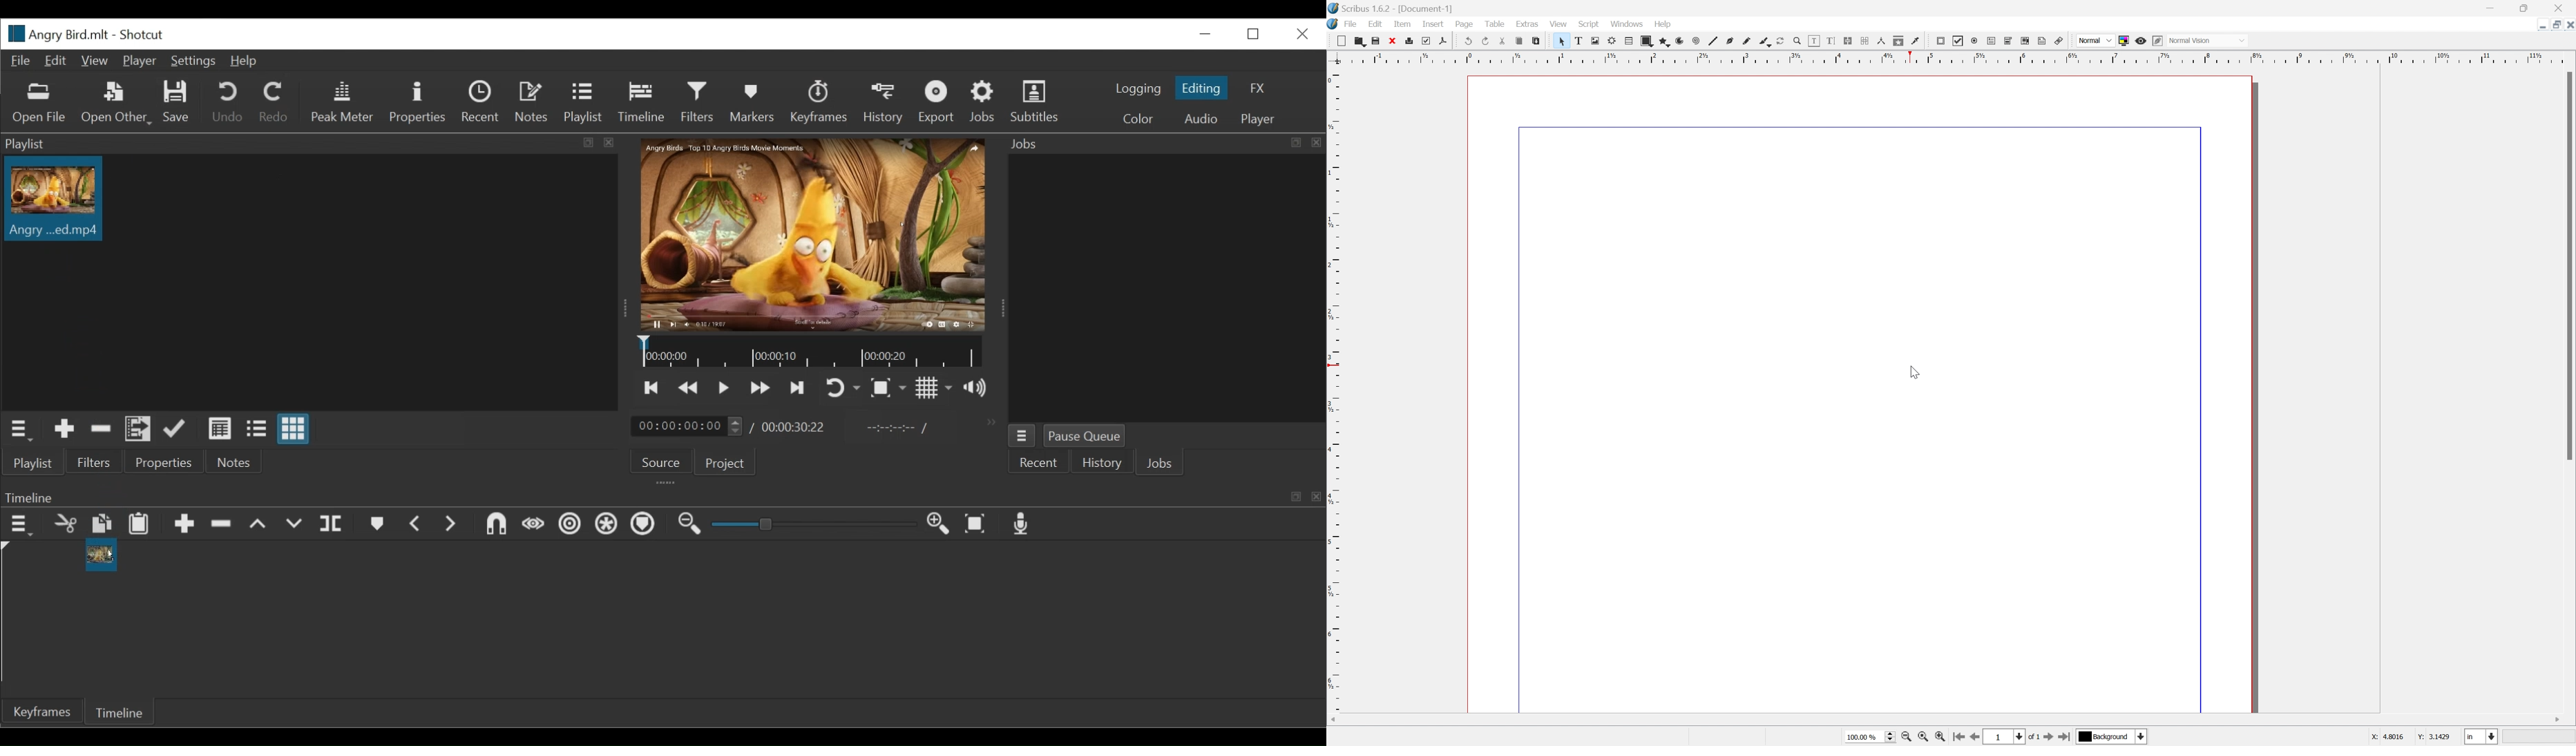 The image size is (2576, 756). What do you see at coordinates (1870, 738) in the screenshot?
I see `select current zoom level` at bounding box center [1870, 738].